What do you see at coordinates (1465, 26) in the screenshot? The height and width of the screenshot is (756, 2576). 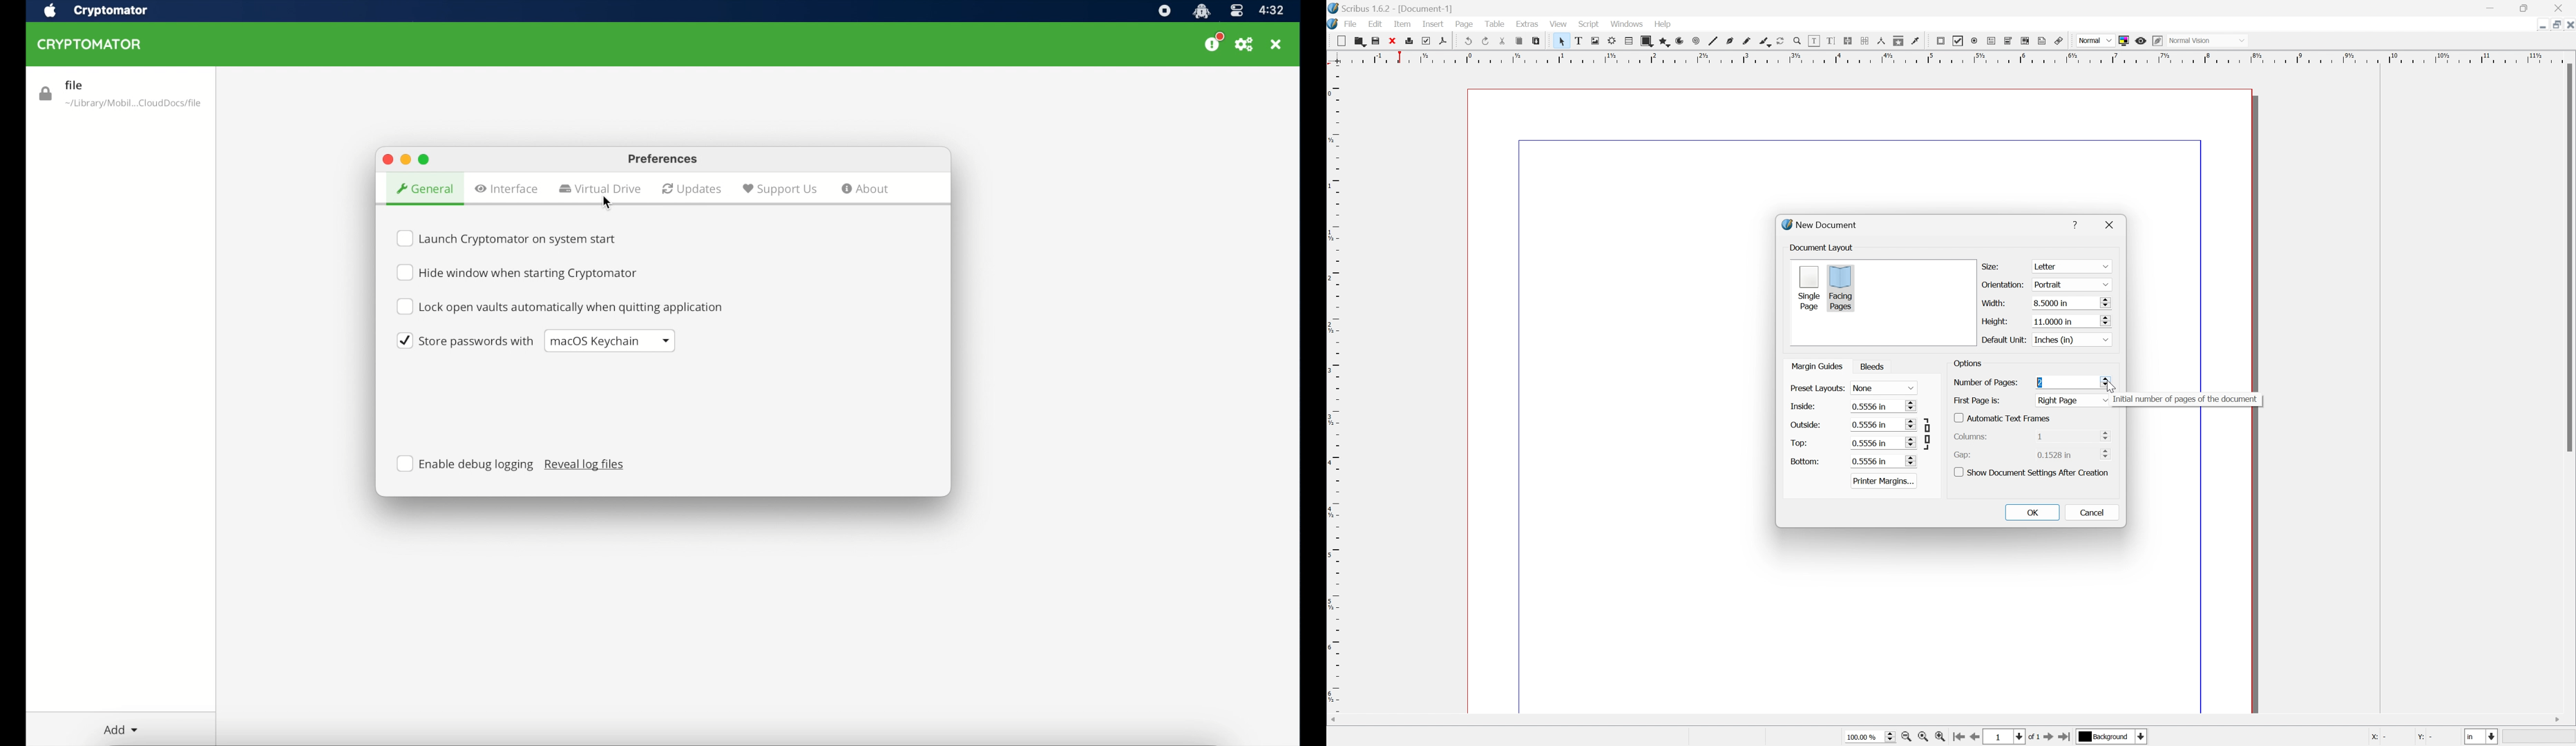 I see `Page` at bounding box center [1465, 26].